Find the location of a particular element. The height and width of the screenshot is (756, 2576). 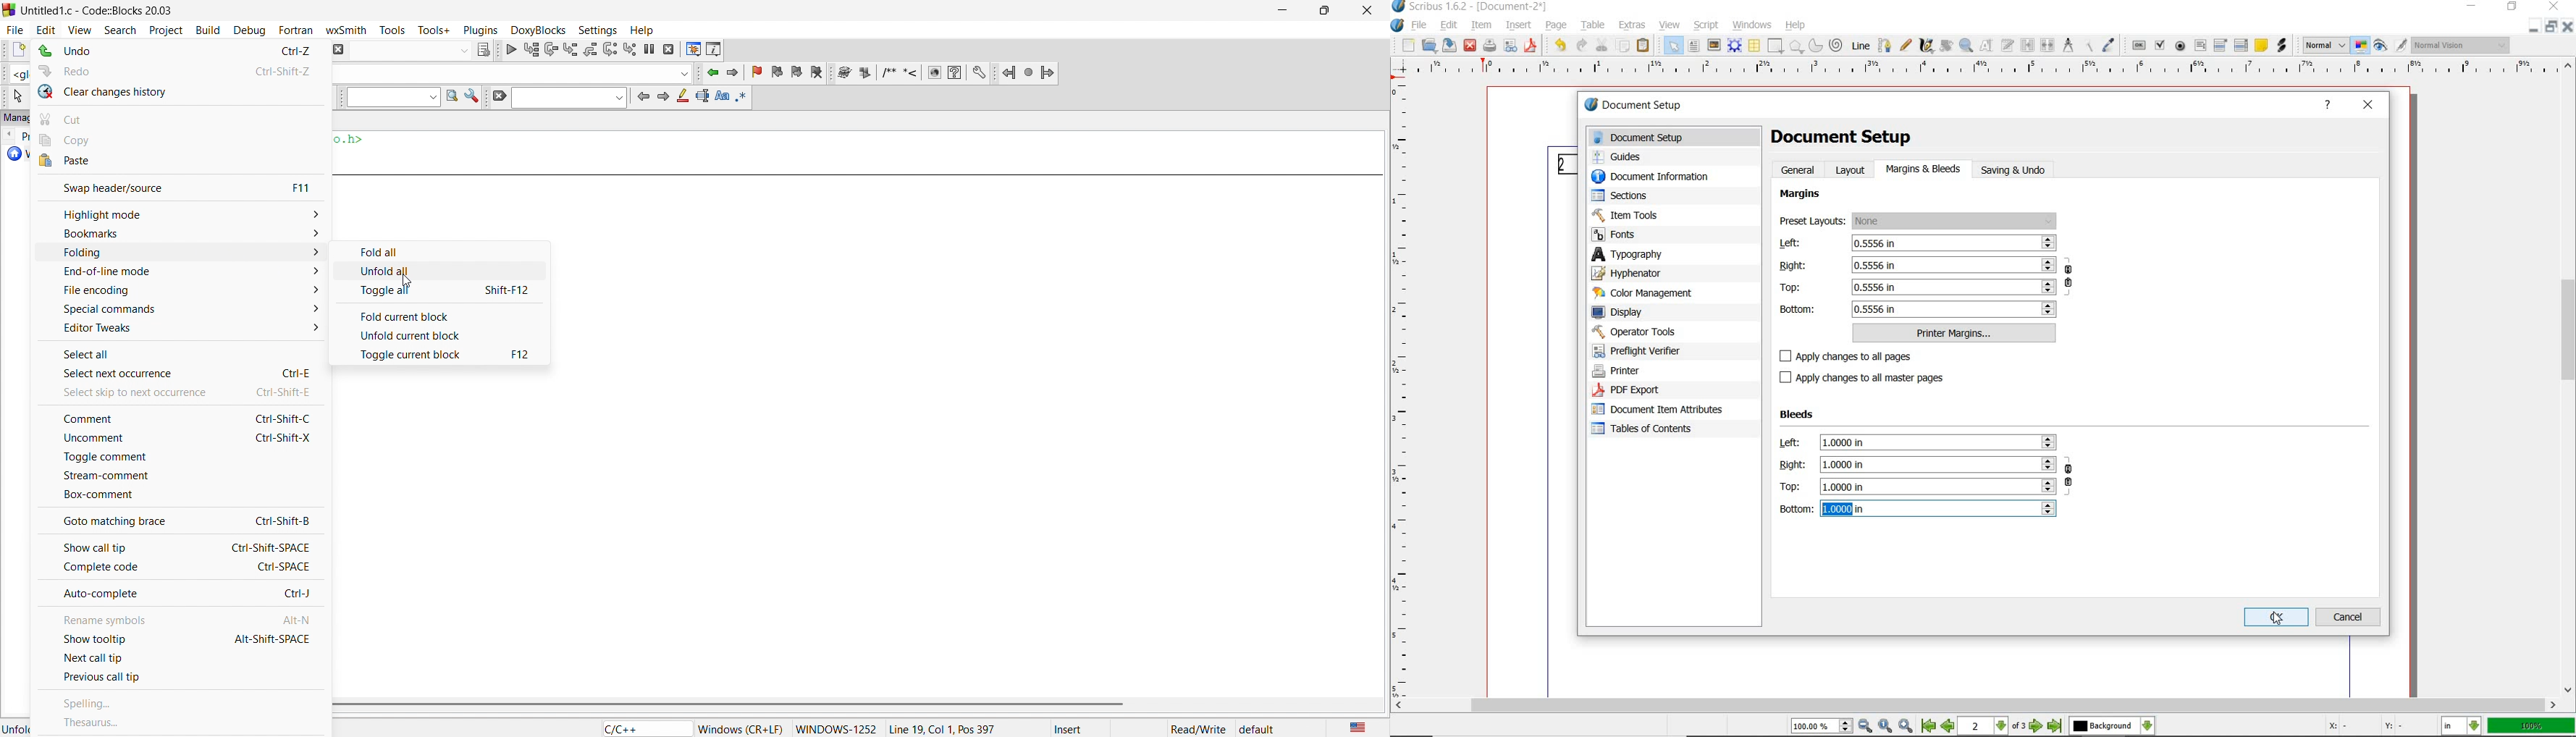

run to cursor is located at coordinates (531, 49).